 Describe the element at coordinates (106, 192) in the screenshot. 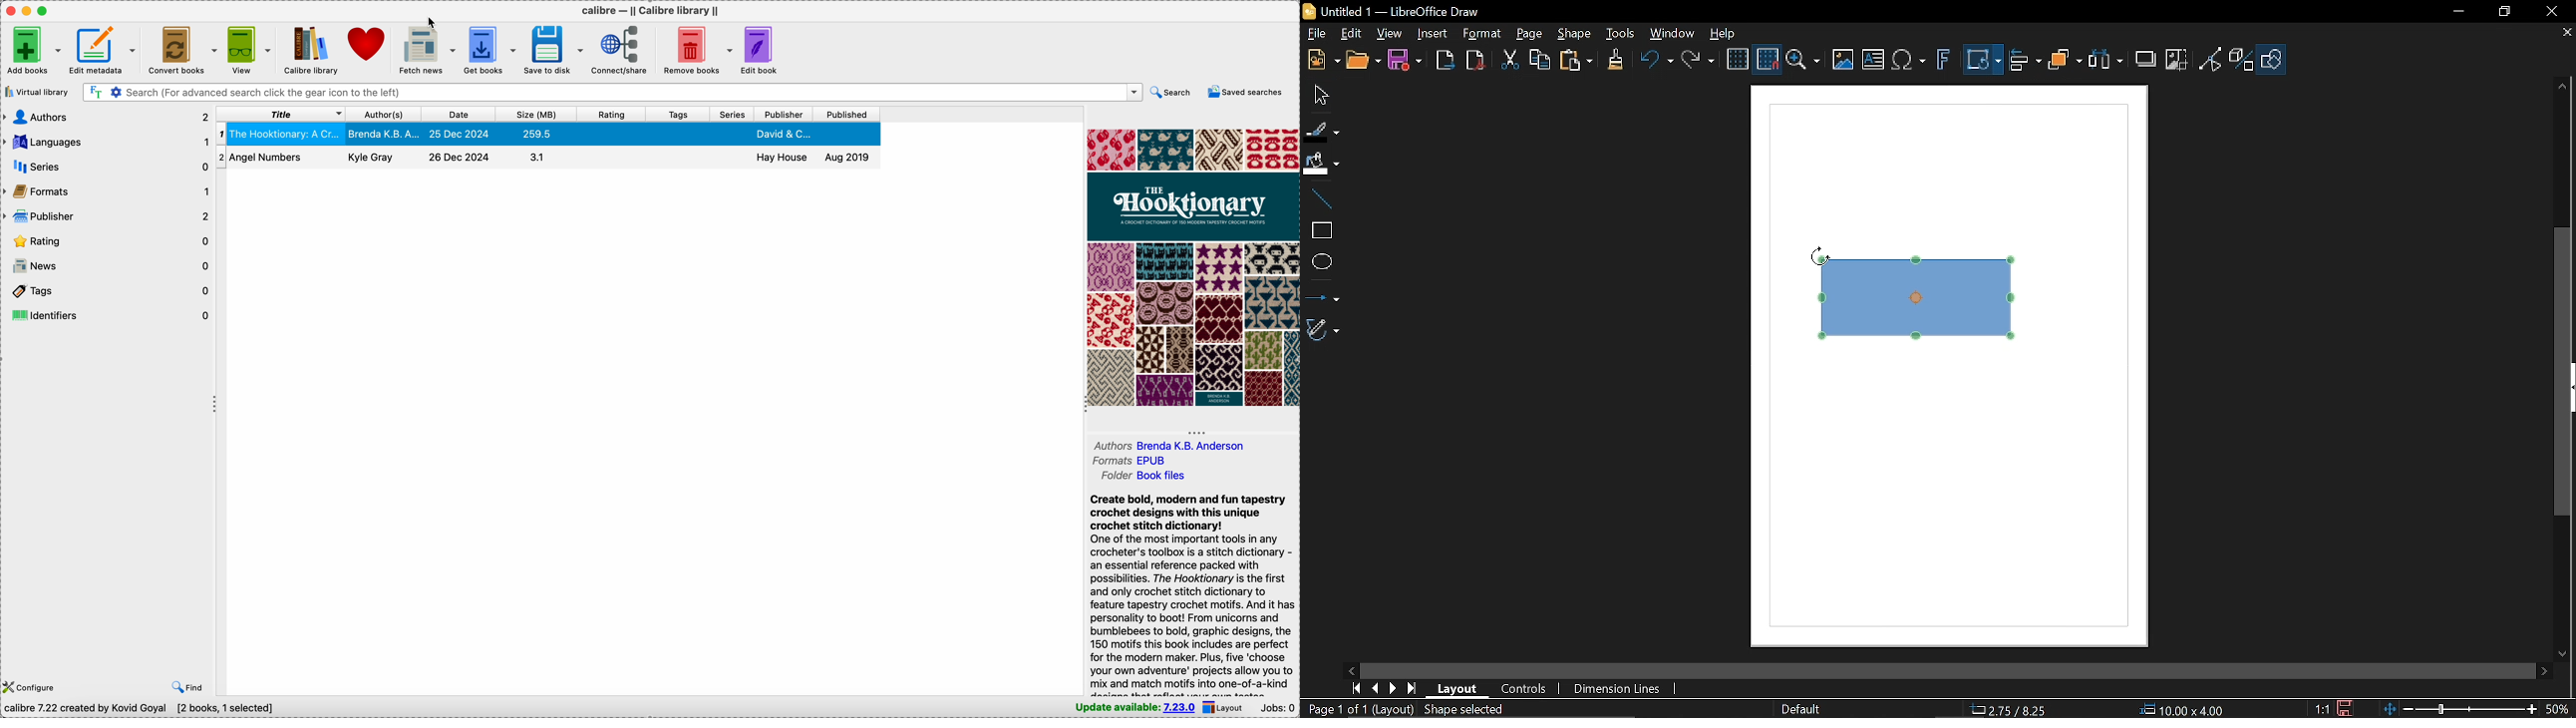

I see `formats` at that location.